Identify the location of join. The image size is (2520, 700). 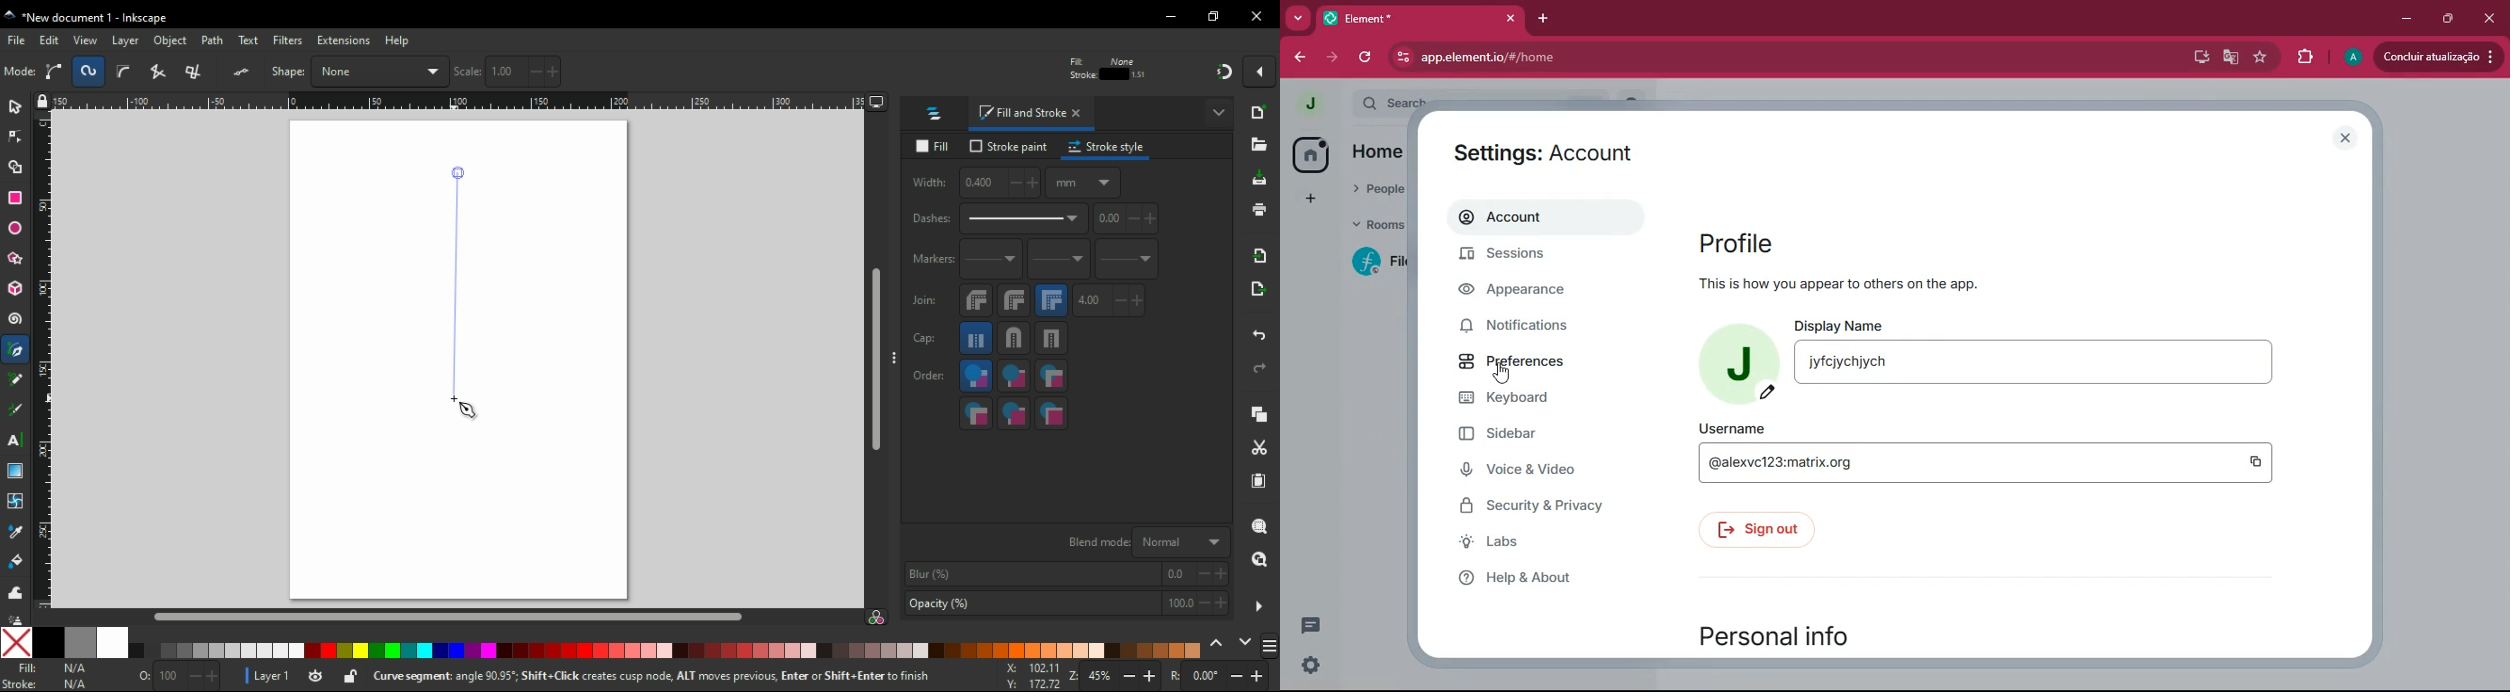
(924, 300).